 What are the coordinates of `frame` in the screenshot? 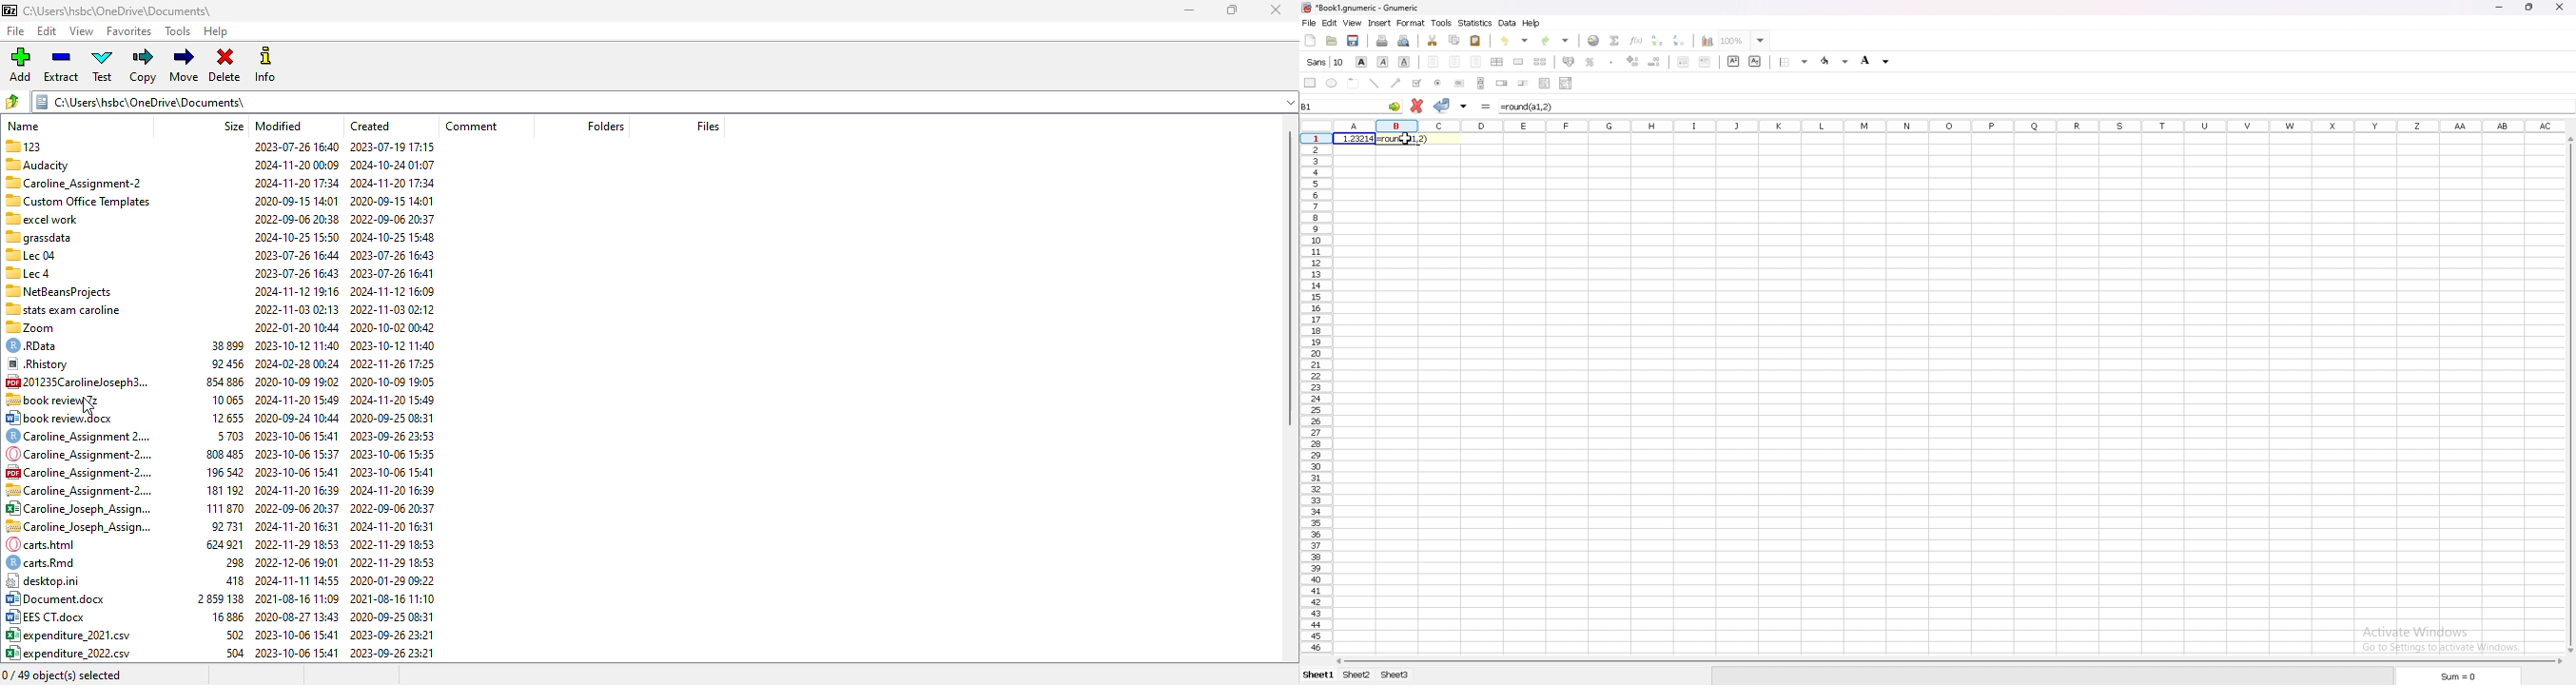 It's located at (1353, 82).